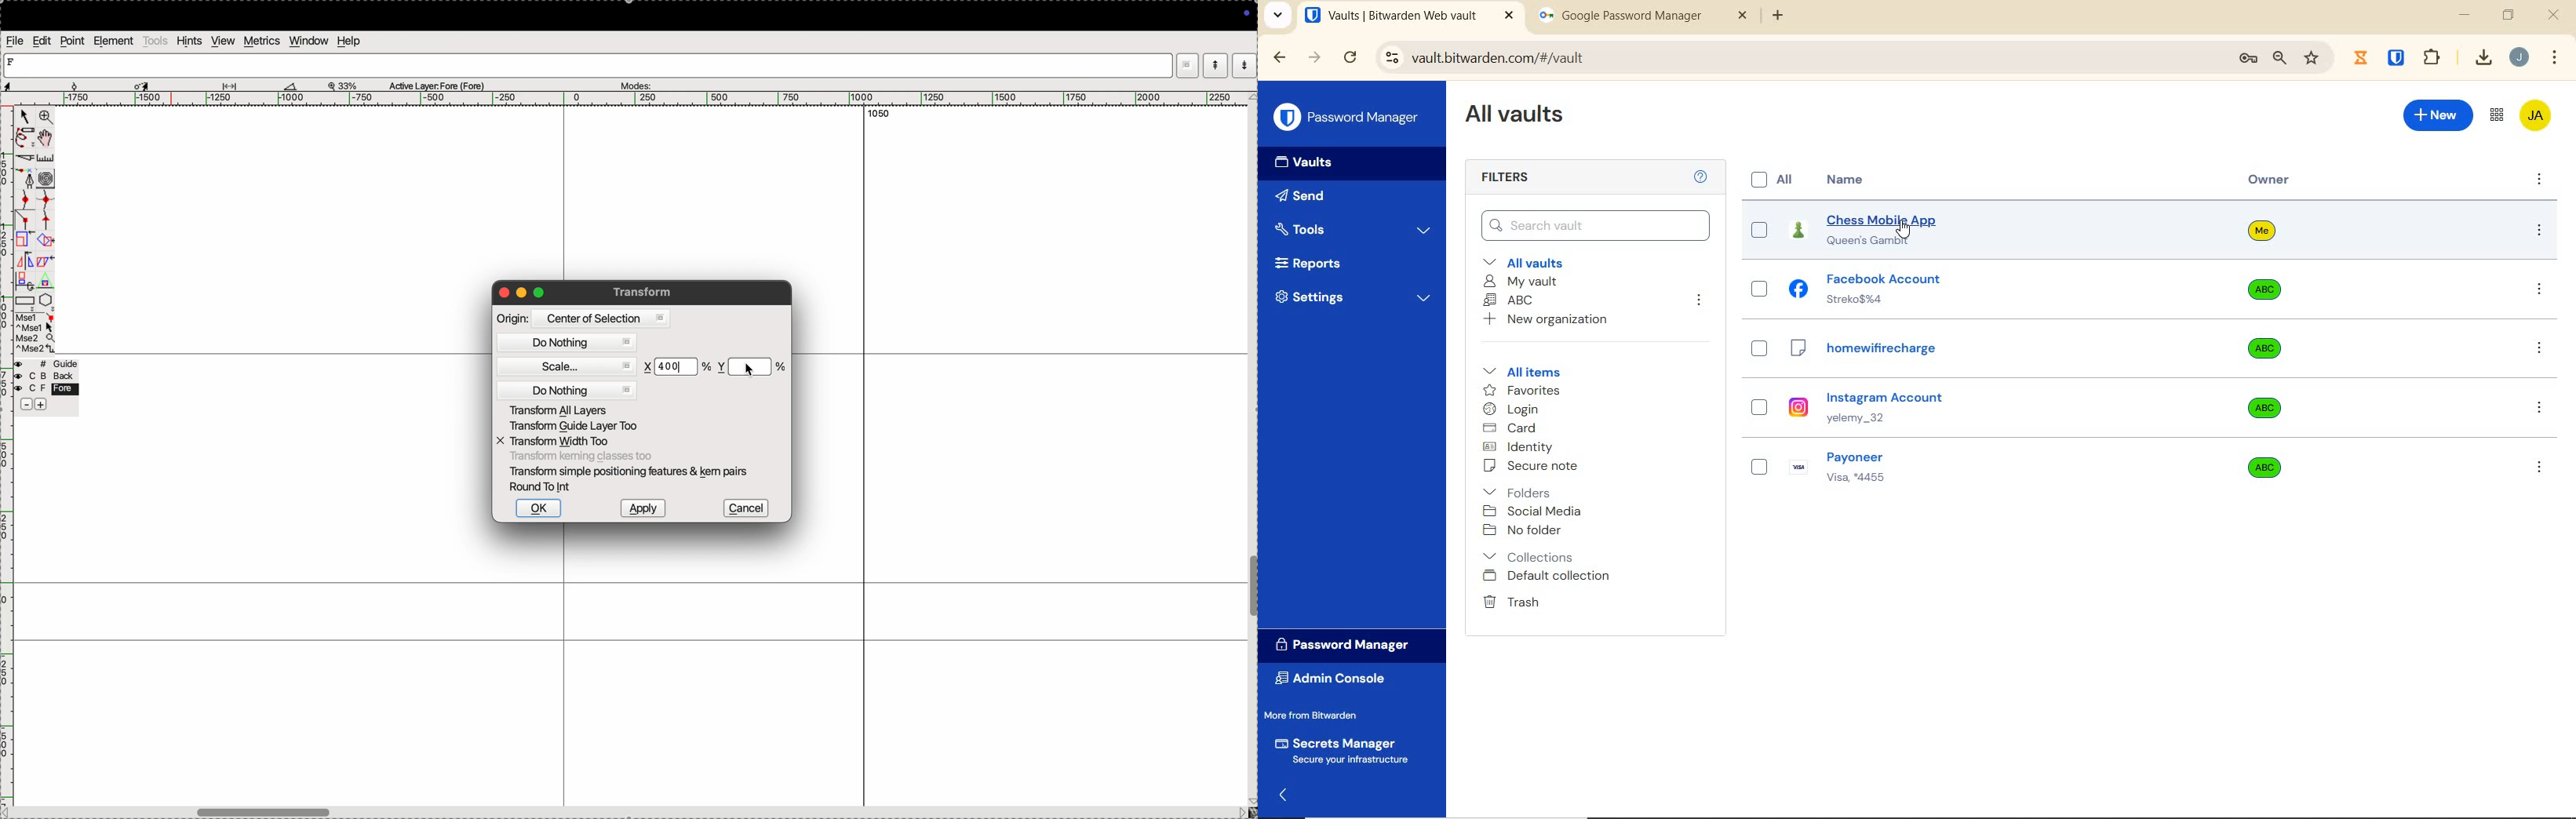 This screenshot has width=2576, height=840. What do you see at coordinates (1278, 58) in the screenshot?
I see `backward` at bounding box center [1278, 58].